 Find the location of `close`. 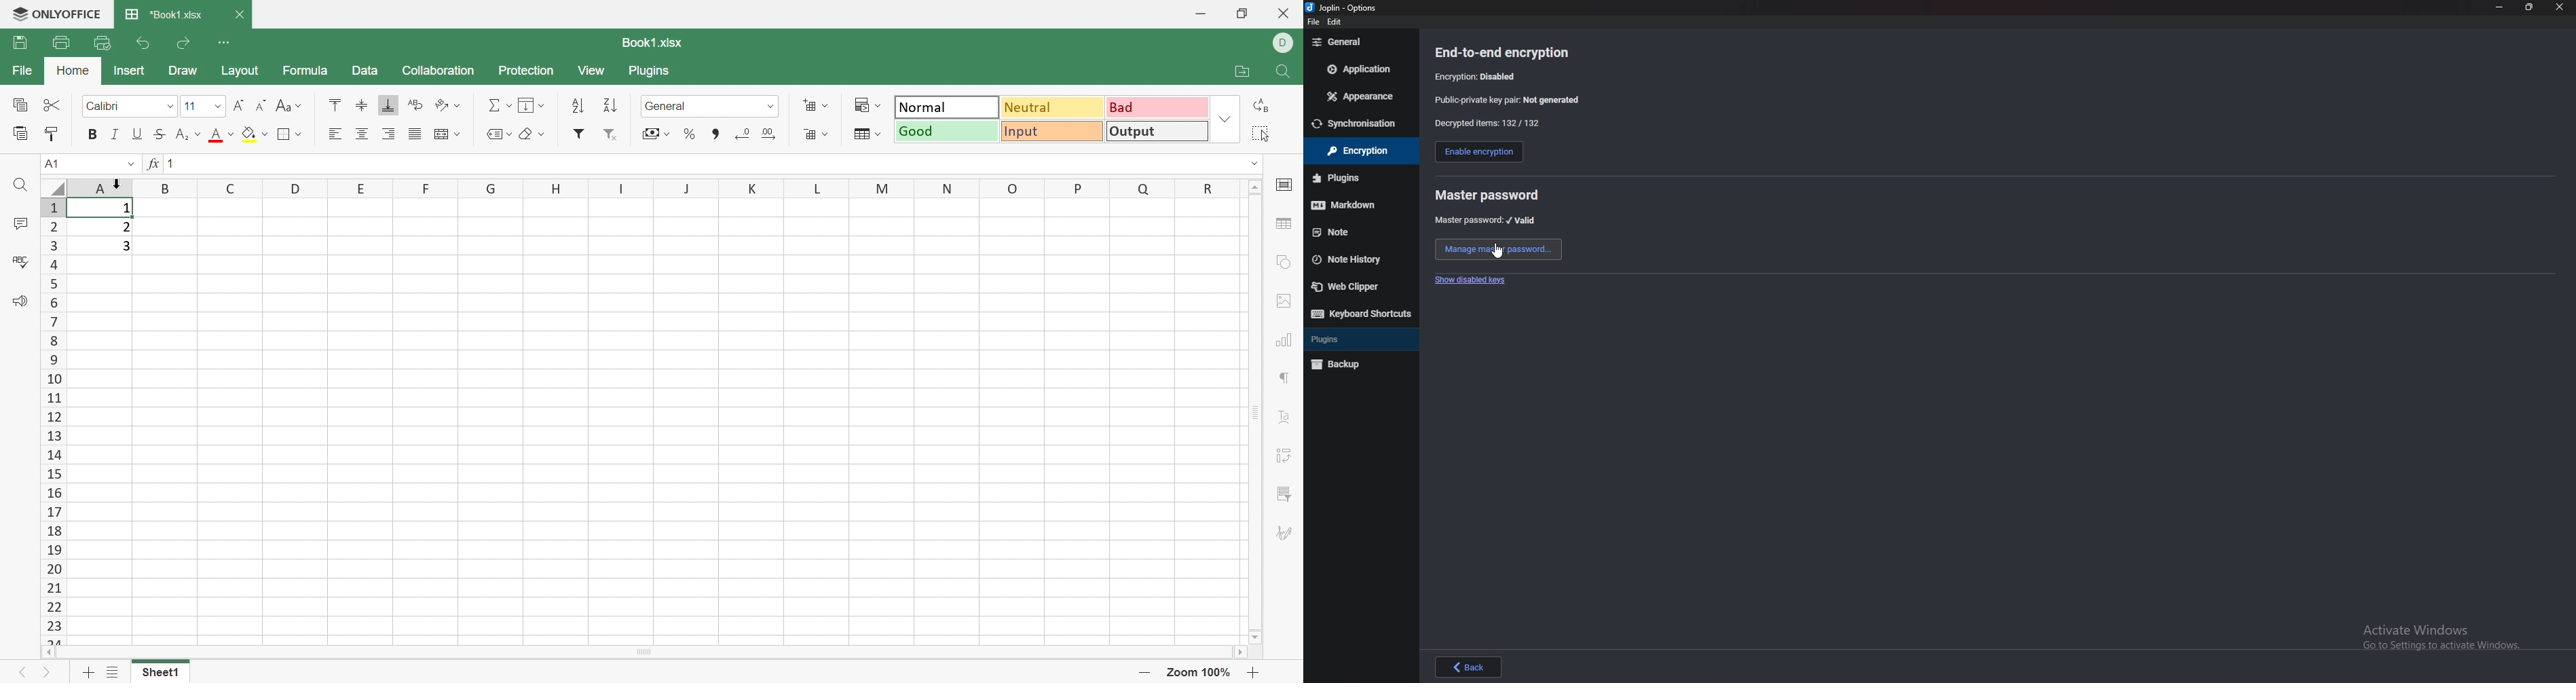

close is located at coordinates (2561, 7).